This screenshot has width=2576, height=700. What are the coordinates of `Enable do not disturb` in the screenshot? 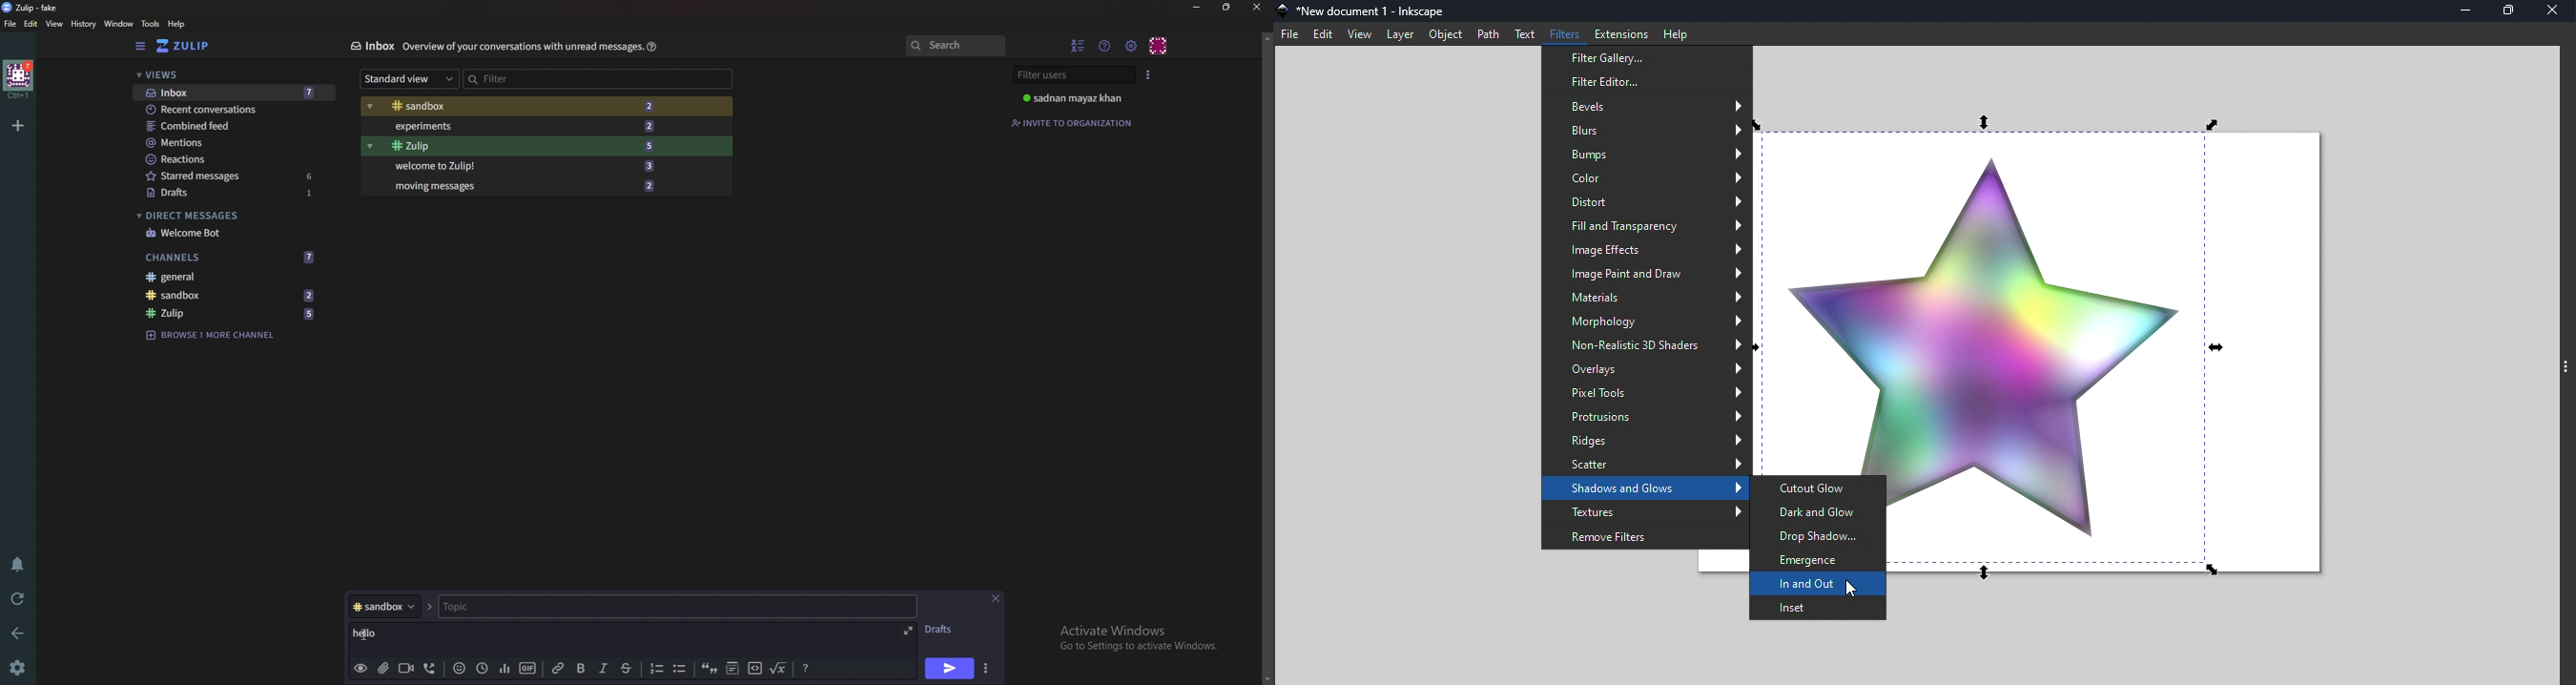 It's located at (18, 564).